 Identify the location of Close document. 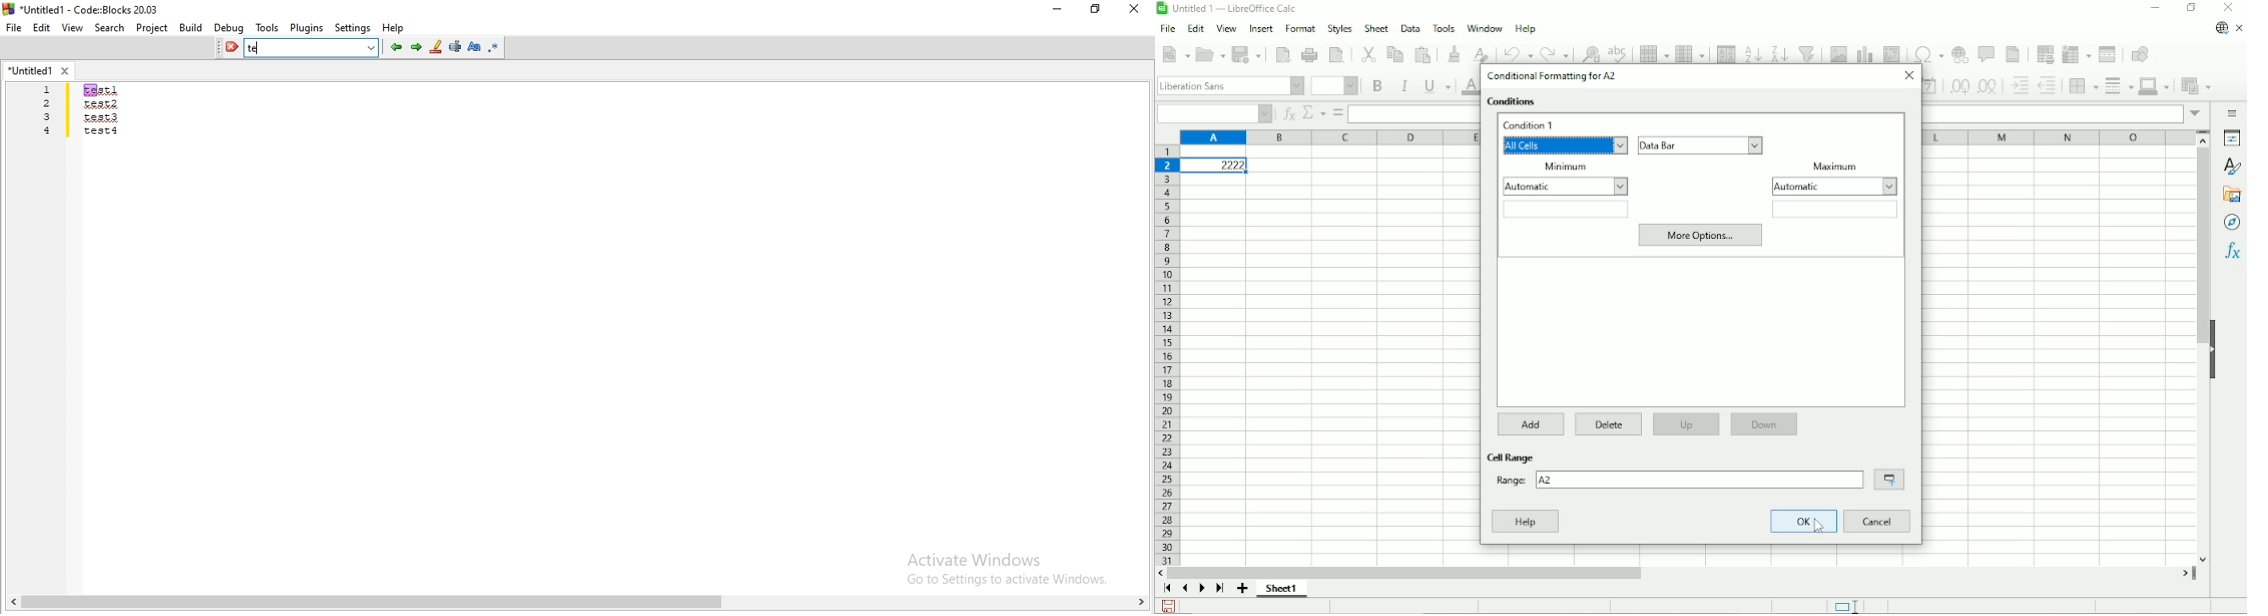
(2240, 28).